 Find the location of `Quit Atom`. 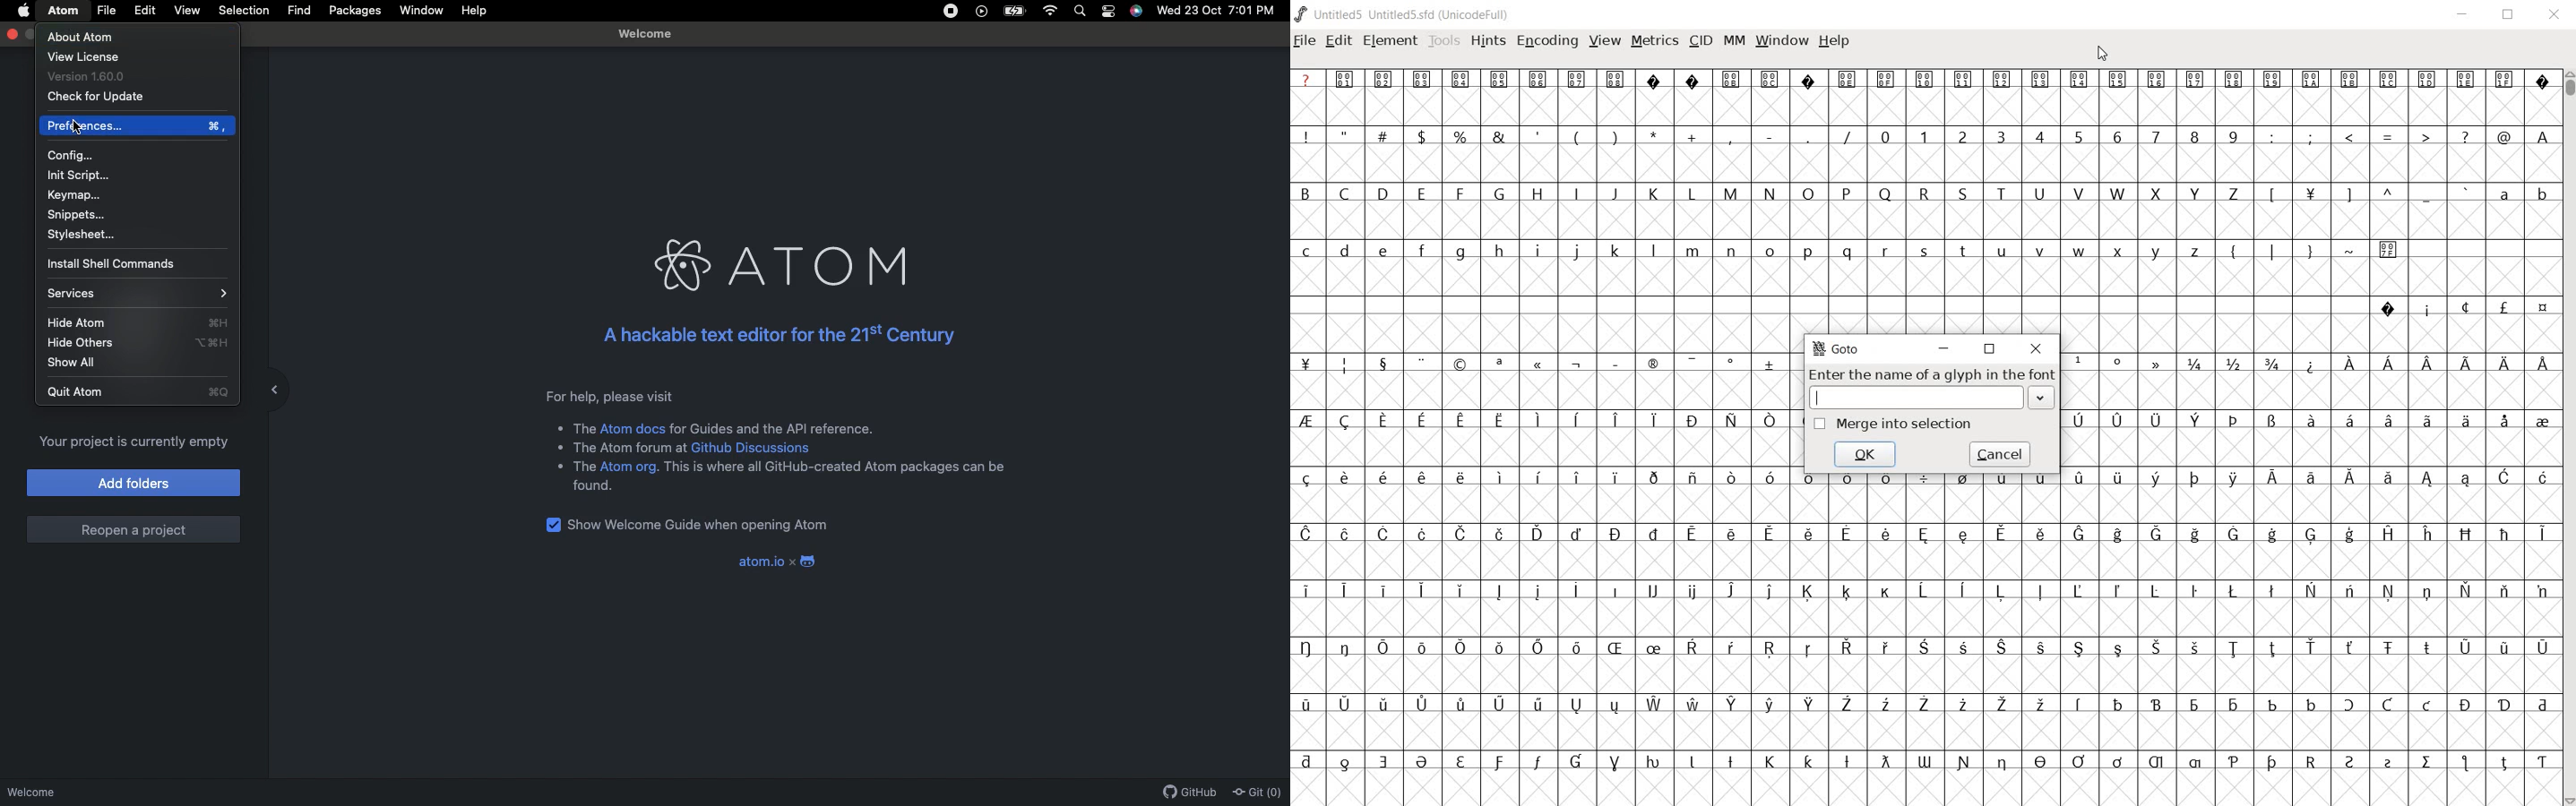

Quit Atom is located at coordinates (136, 392).